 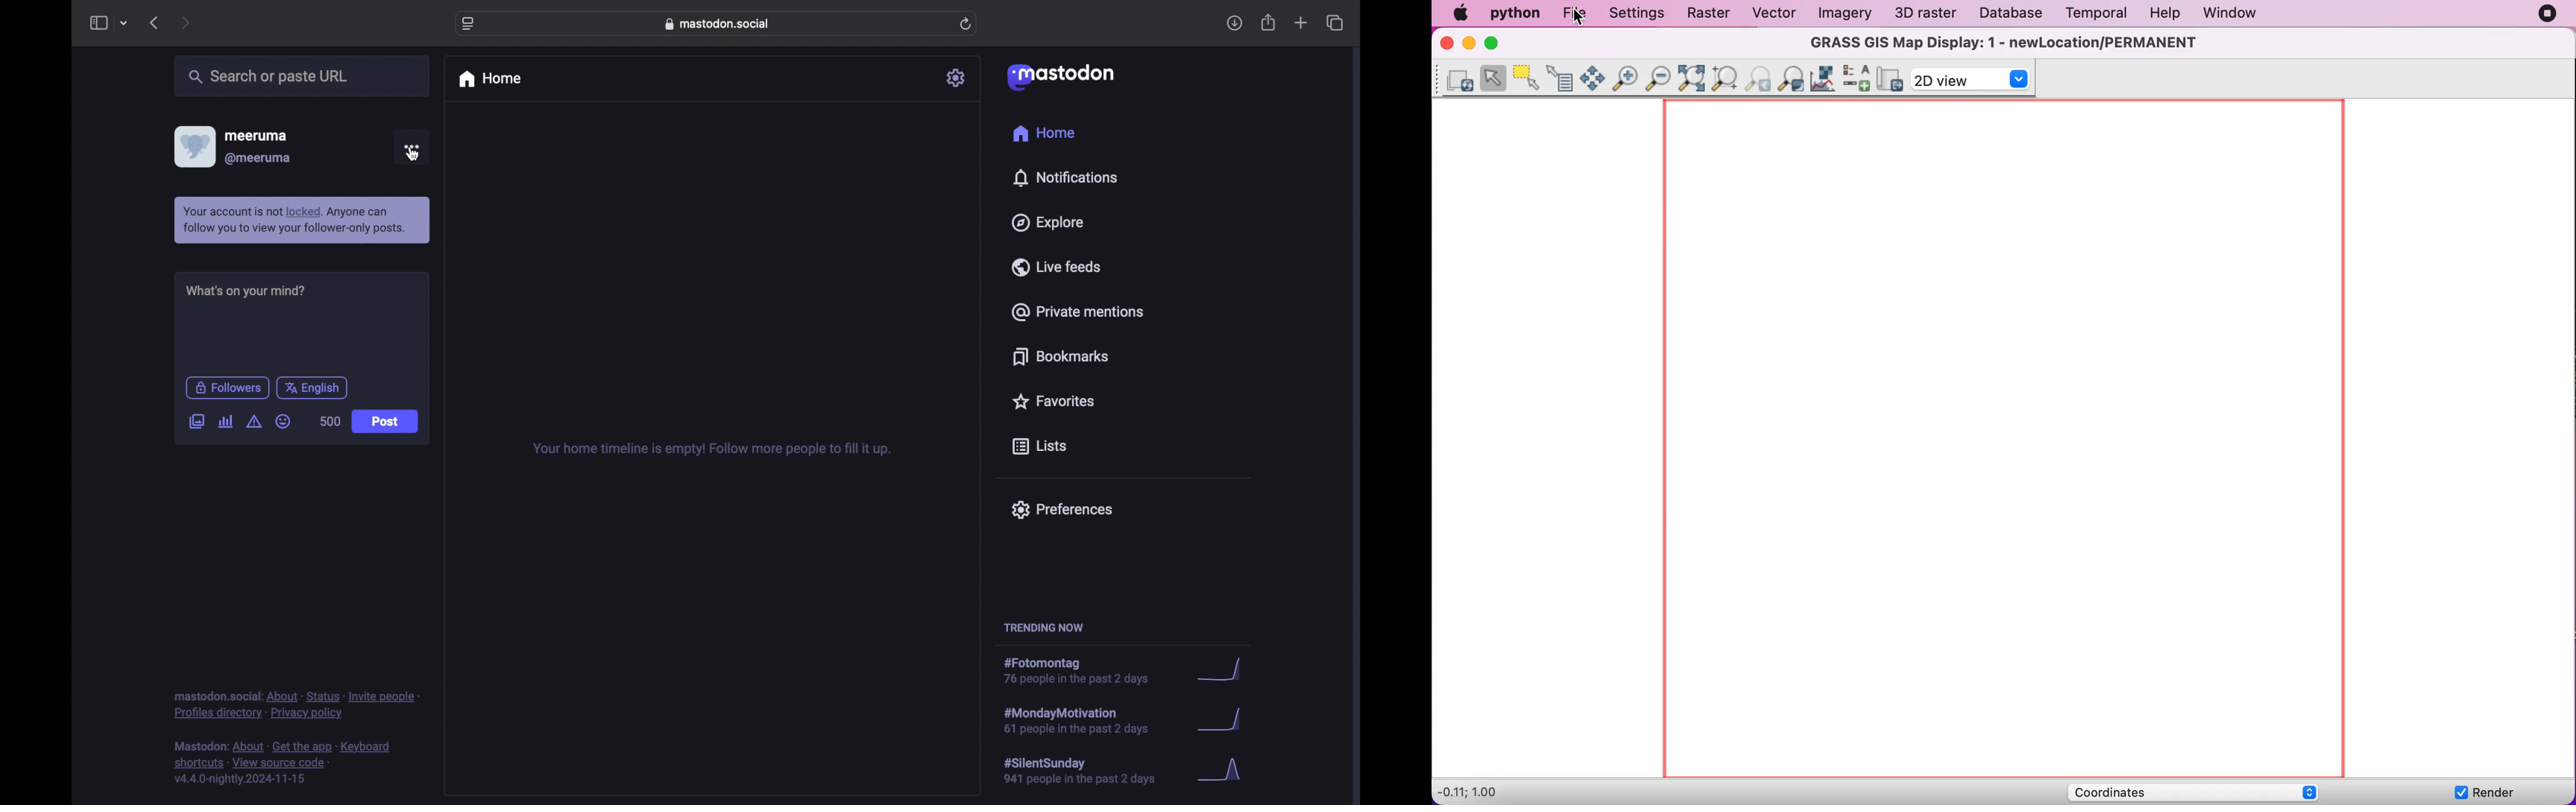 I want to click on hashtag trend, so click(x=1124, y=721).